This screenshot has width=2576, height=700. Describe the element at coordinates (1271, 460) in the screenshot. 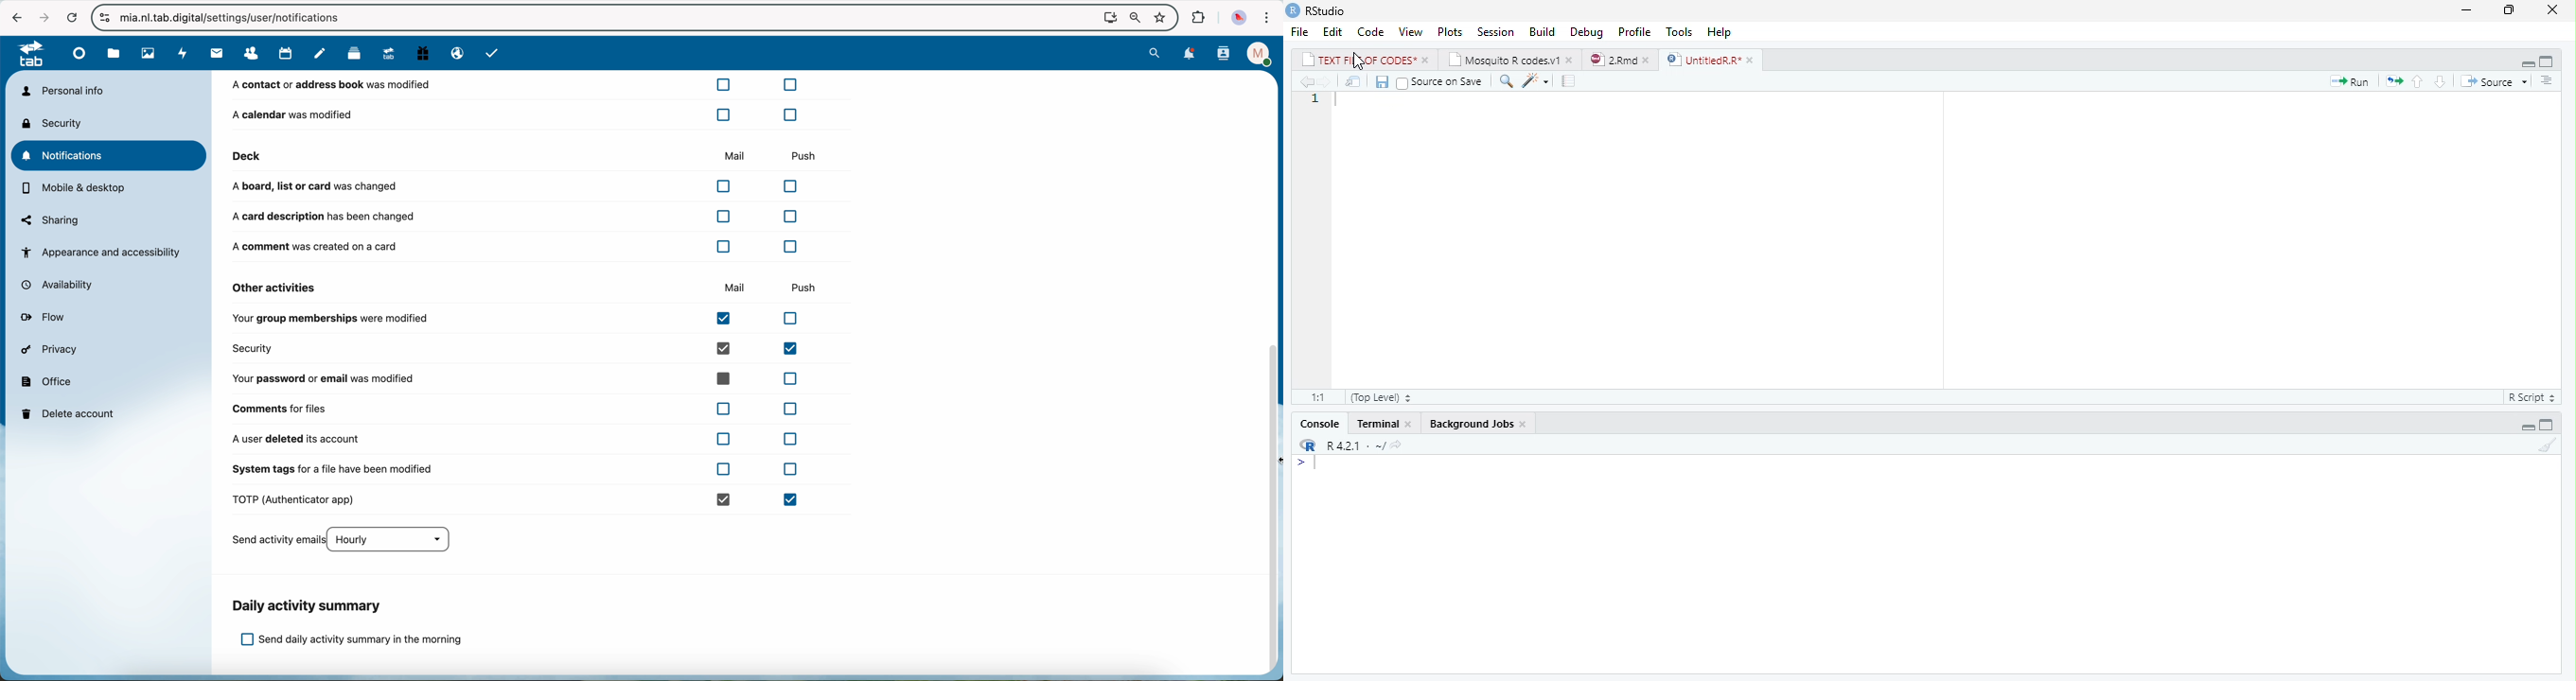

I see `mouse` at that location.